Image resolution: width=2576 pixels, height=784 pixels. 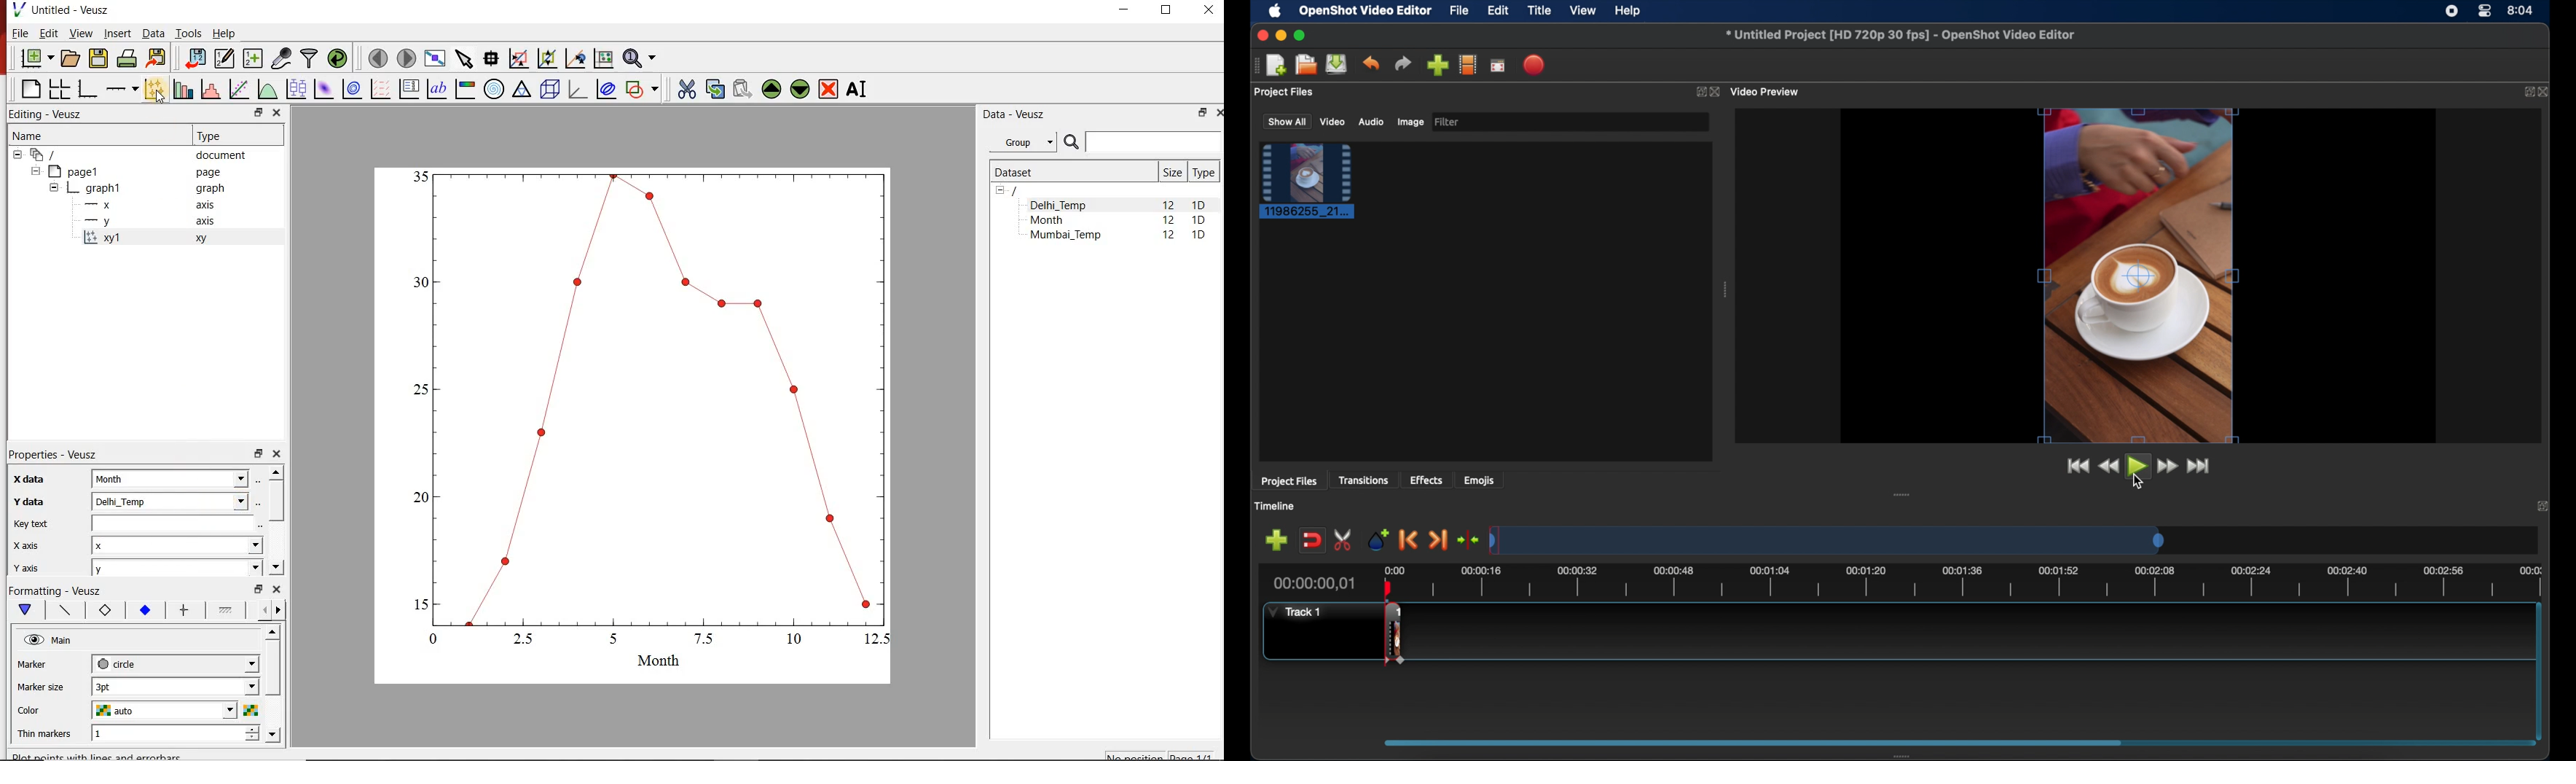 What do you see at coordinates (274, 686) in the screenshot?
I see `scrollbar` at bounding box center [274, 686].